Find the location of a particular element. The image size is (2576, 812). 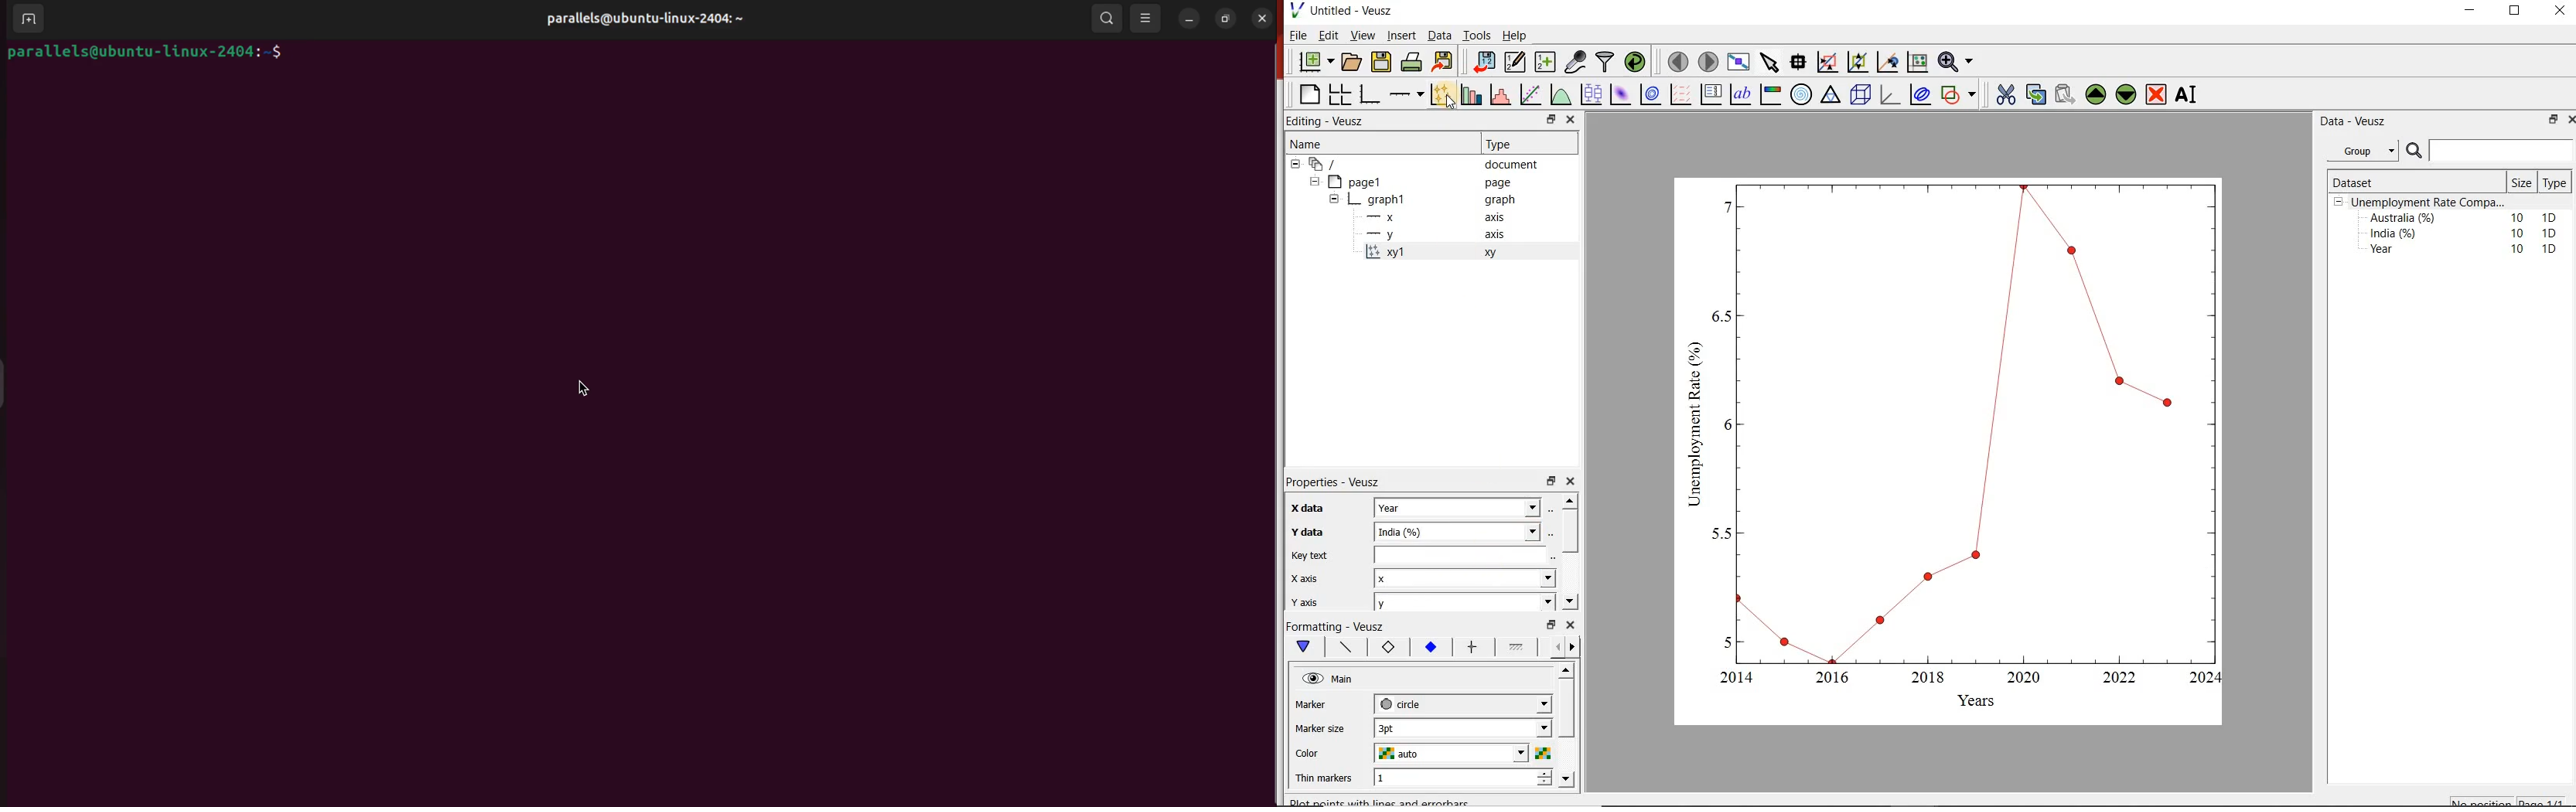

increase is located at coordinates (1547, 772).